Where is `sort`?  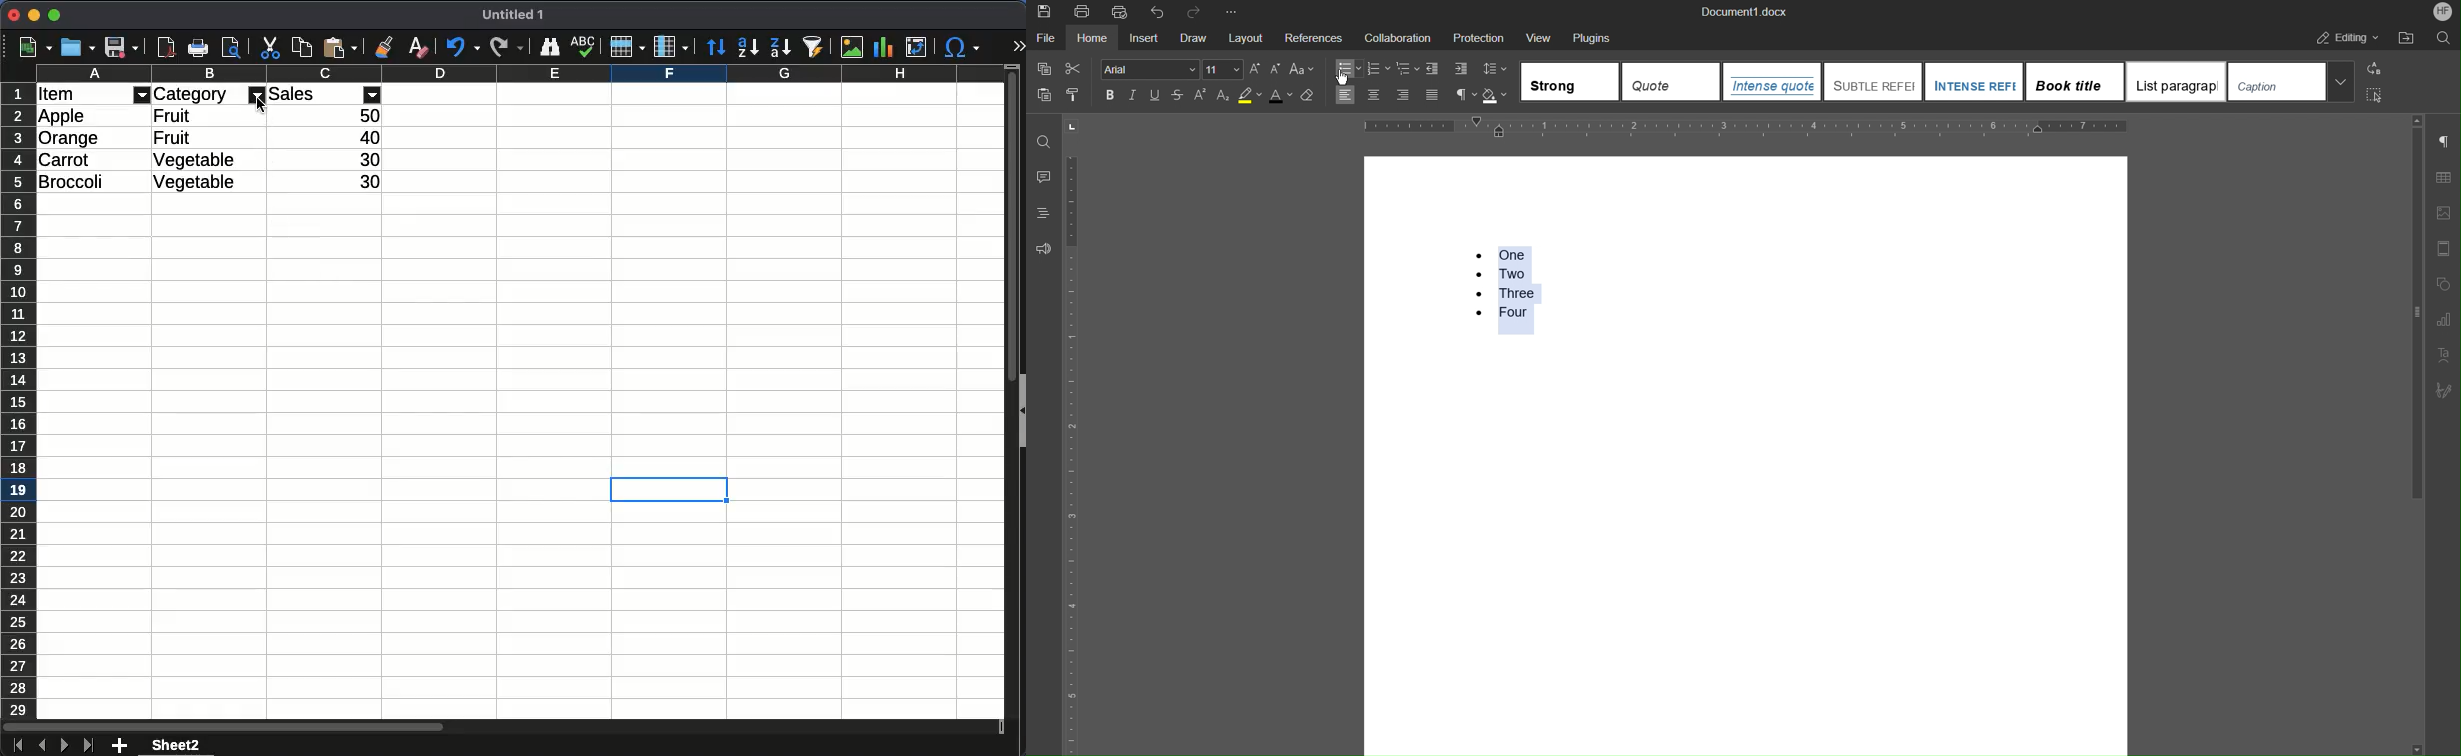 sort is located at coordinates (715, 45).